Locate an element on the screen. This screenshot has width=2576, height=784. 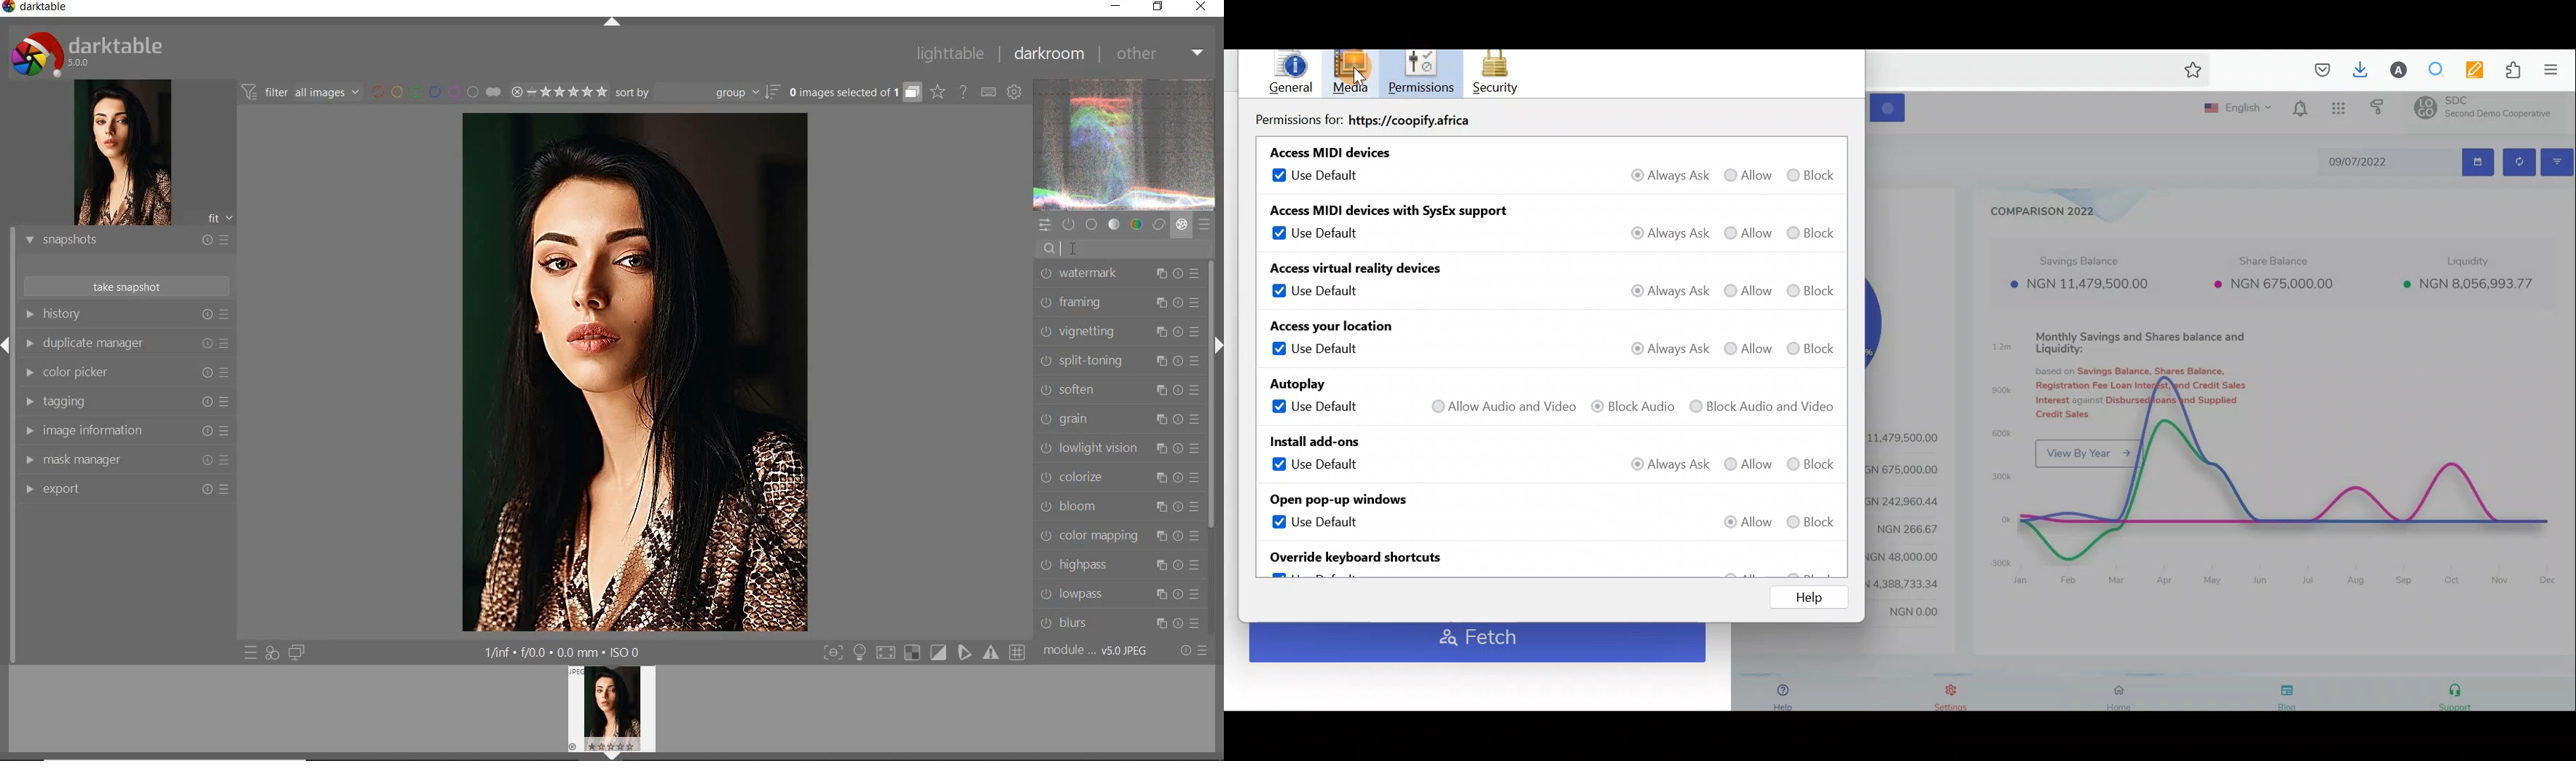
sign  is located at coordinates (939, 653).